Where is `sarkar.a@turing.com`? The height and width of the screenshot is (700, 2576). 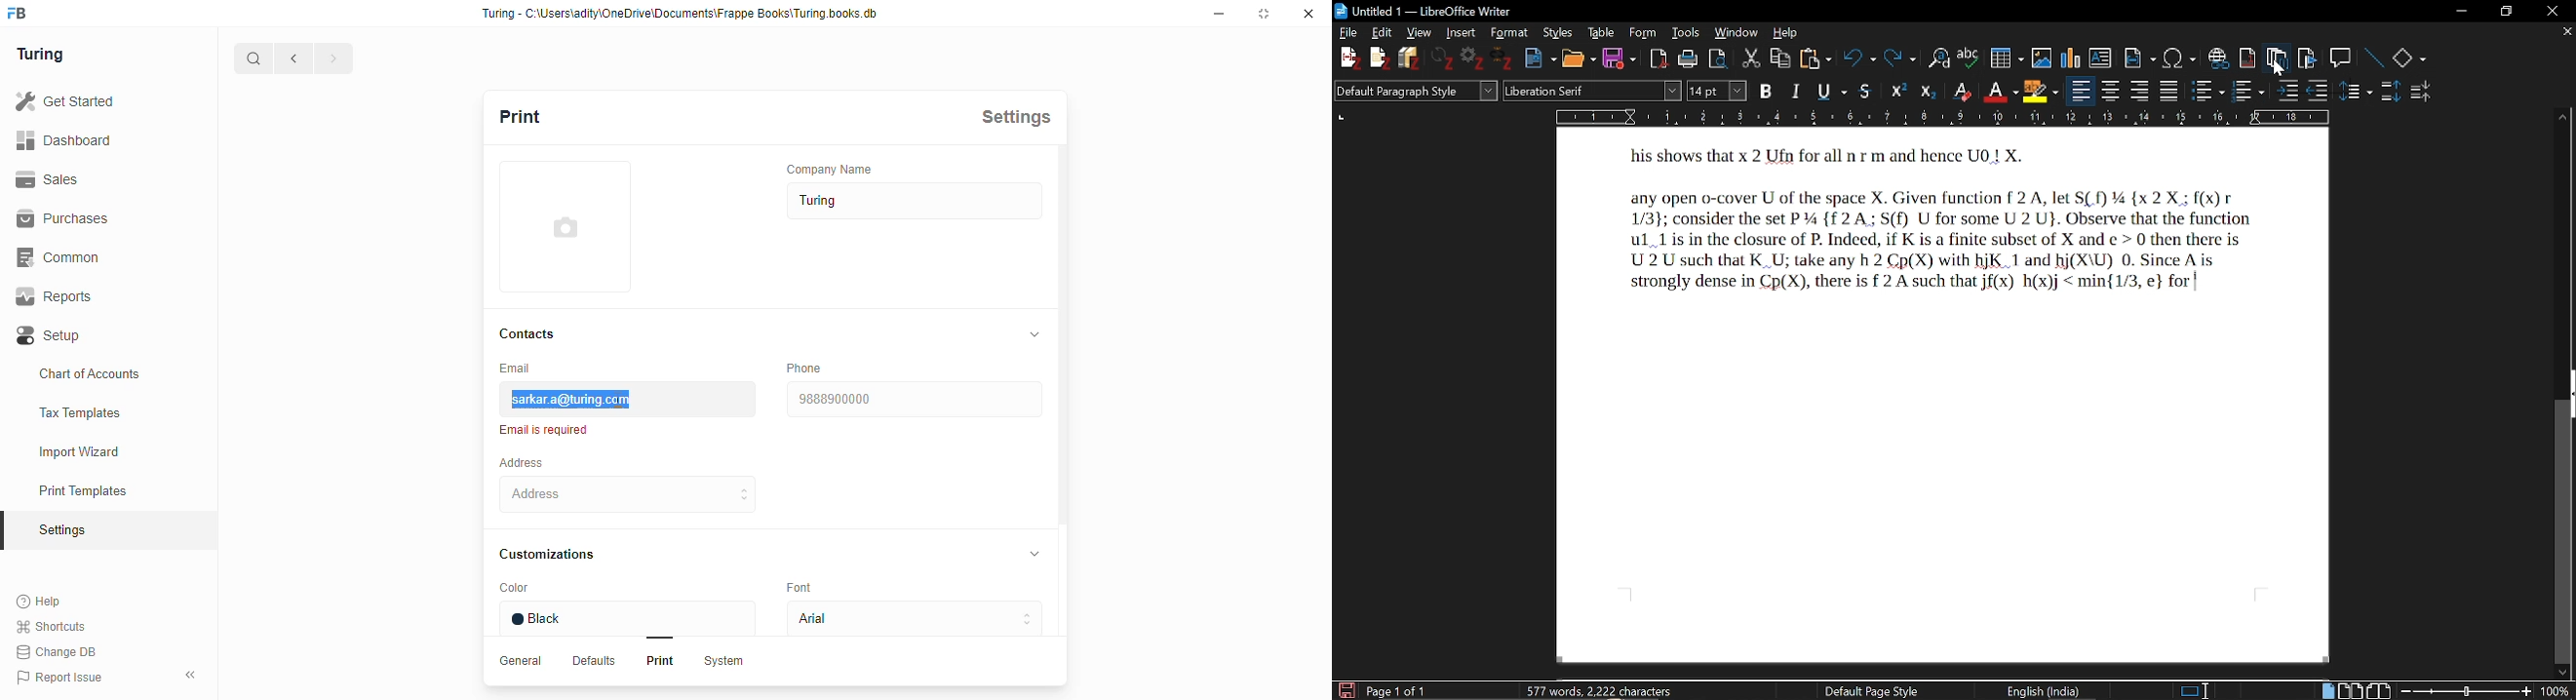
sarkar.a@turing.com is located at coordinates (625, 399).